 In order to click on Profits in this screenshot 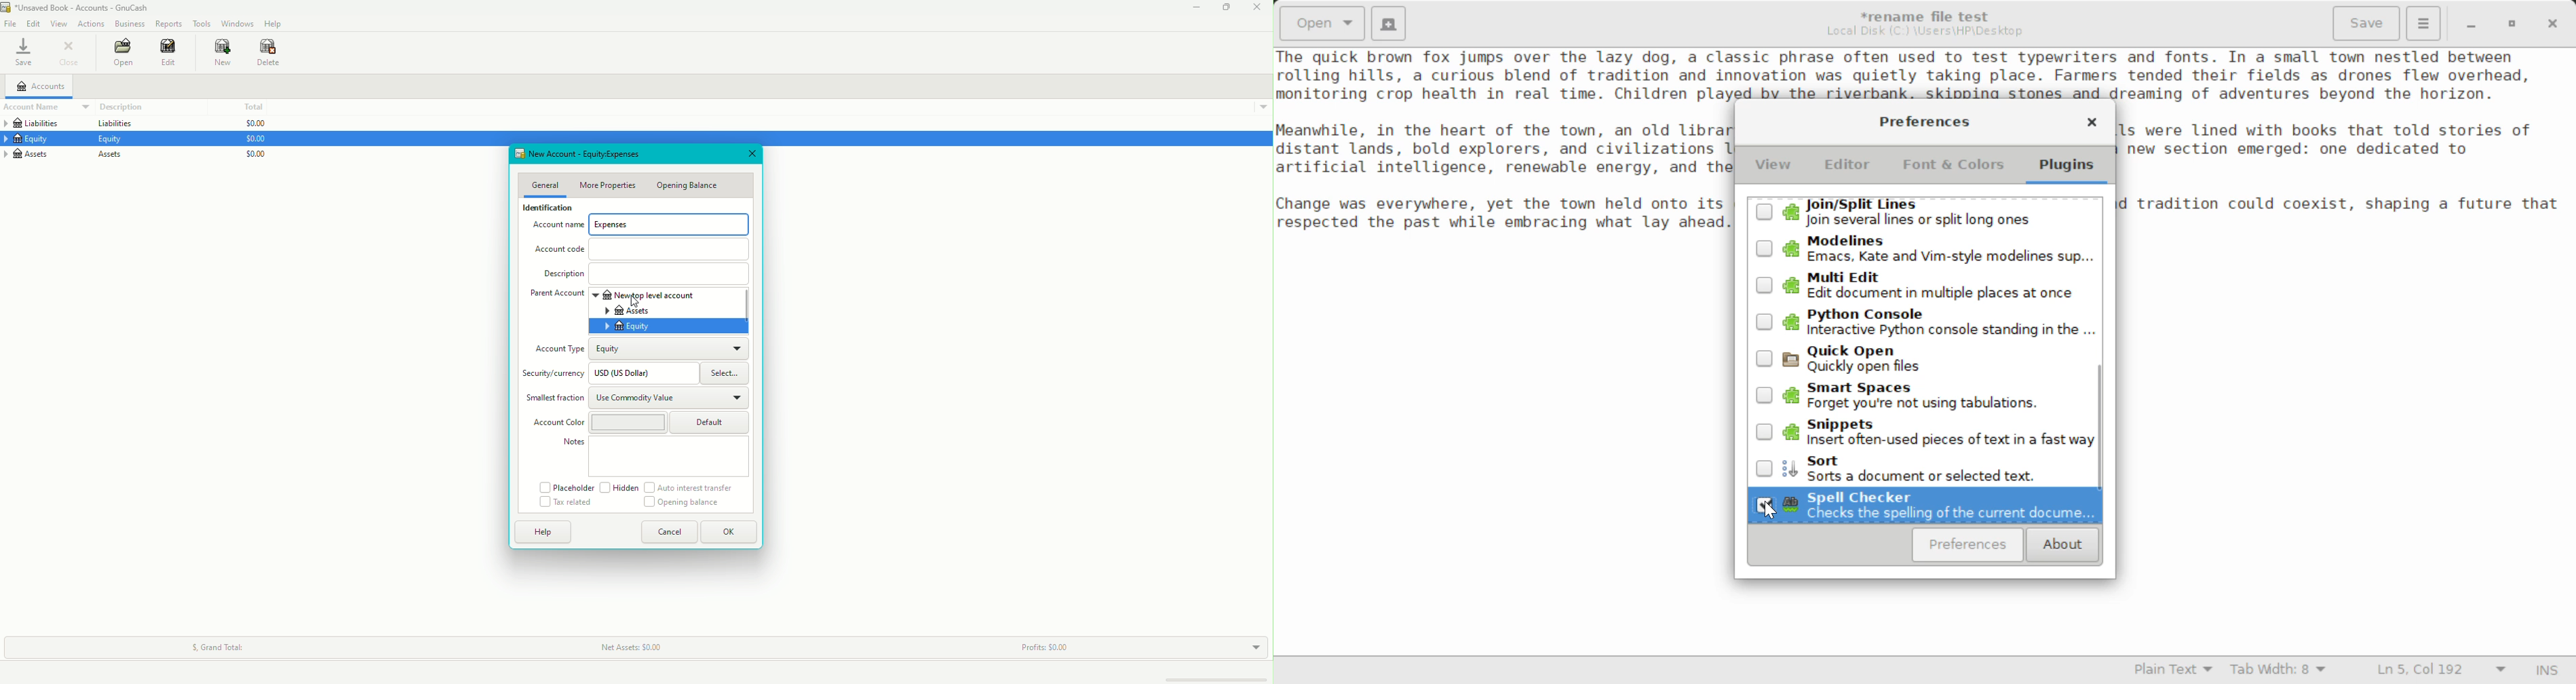, I will do `click(1044, 645)`.